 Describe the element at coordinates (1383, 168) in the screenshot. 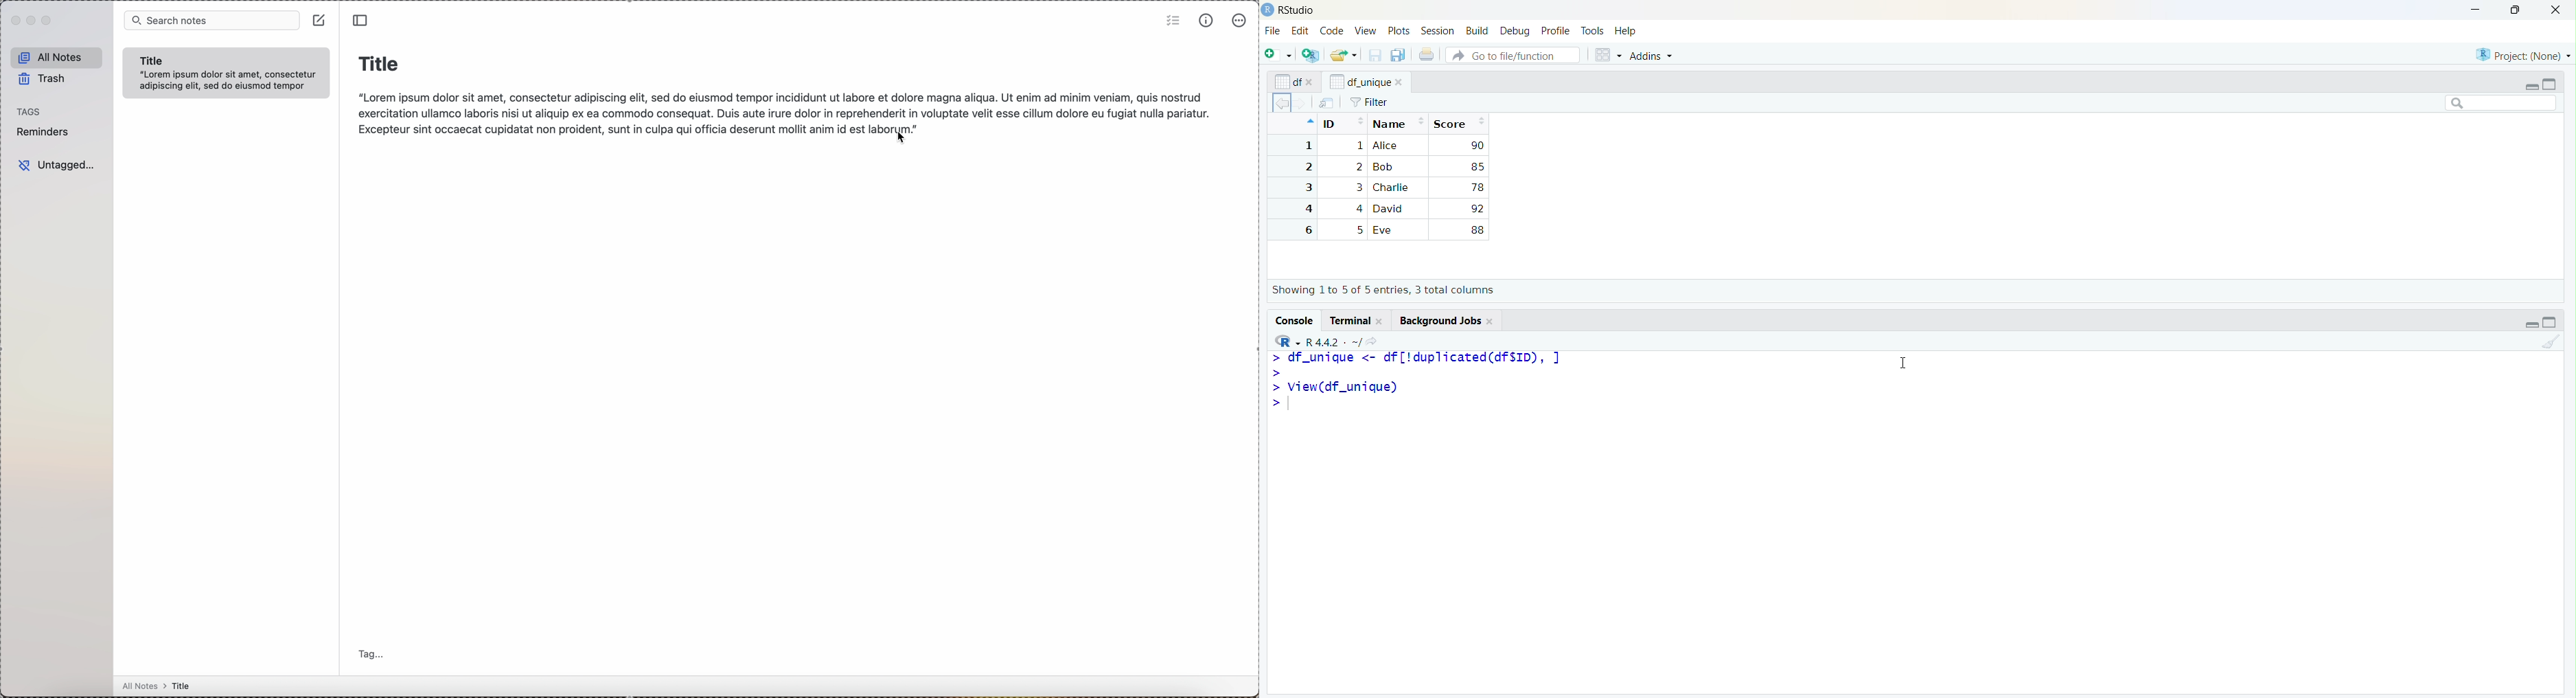

I see `Bob` at that location.